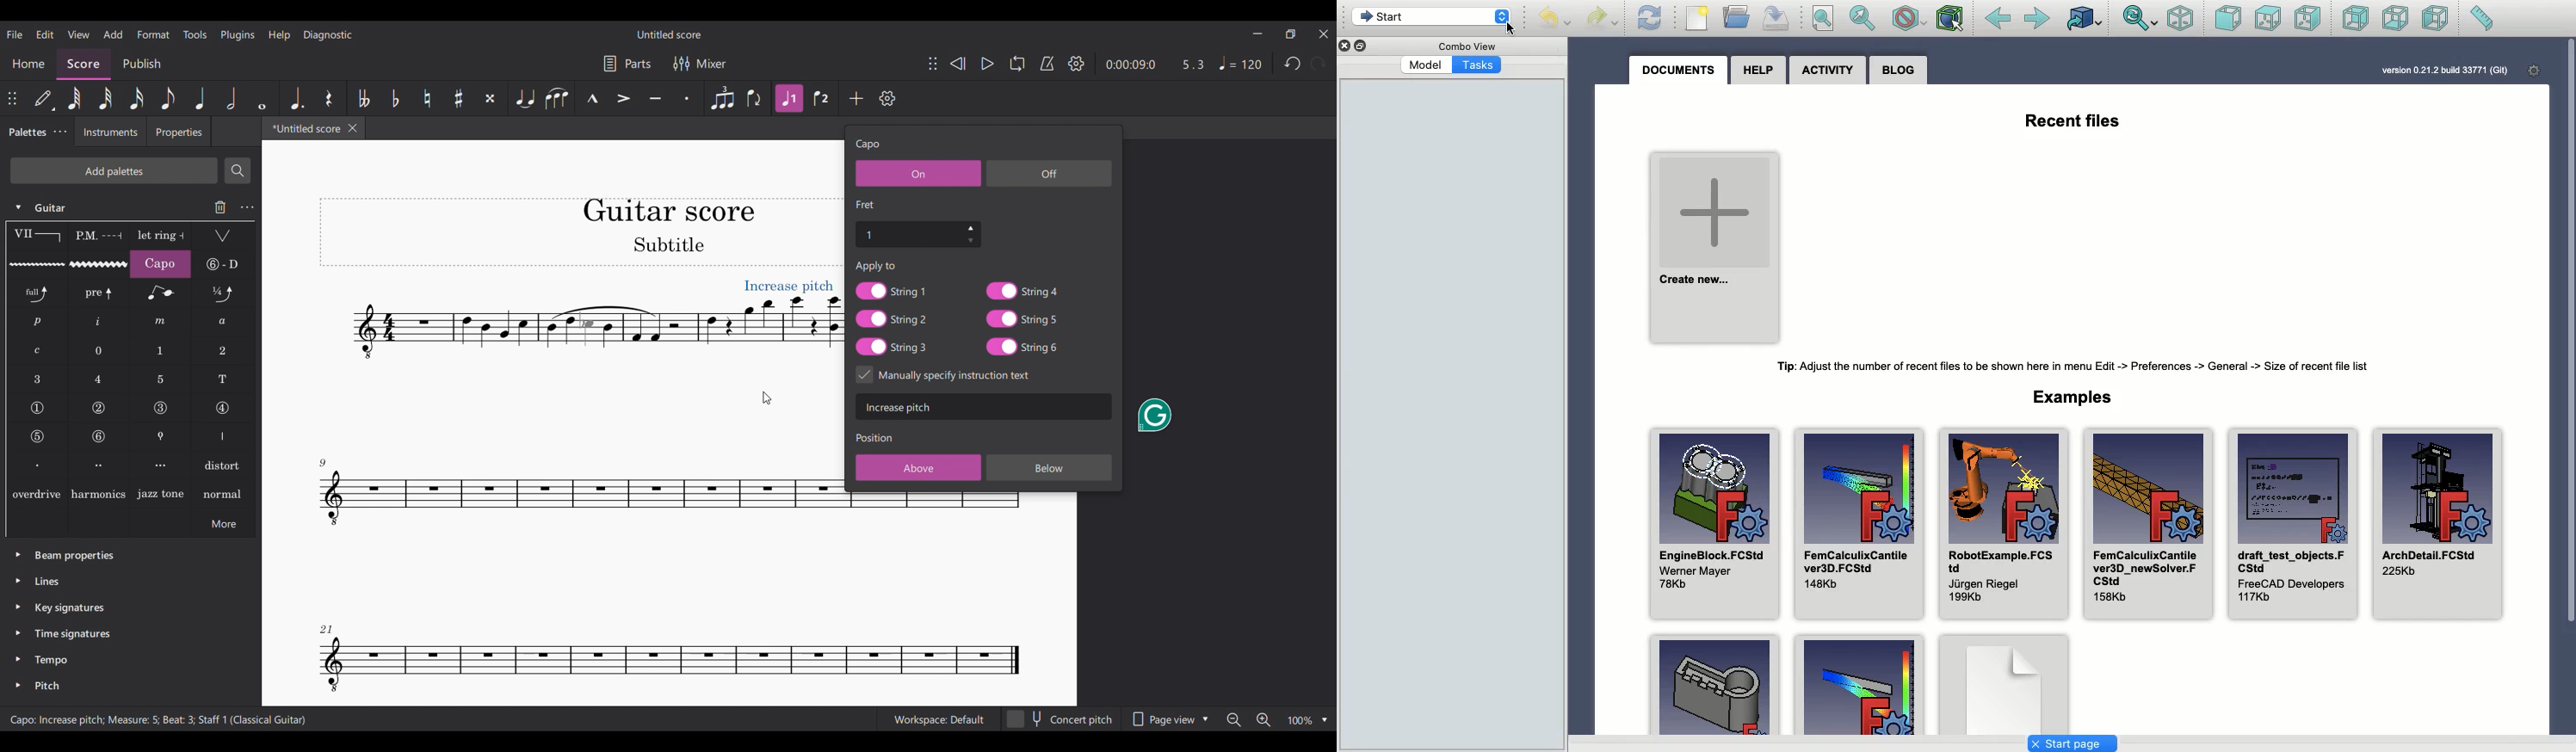 This screenshot has width=2576, height=756. What do you see at coordinates (628, 63) in the screenshot?
I see `Parts settings` at bounding box center [628, 63].